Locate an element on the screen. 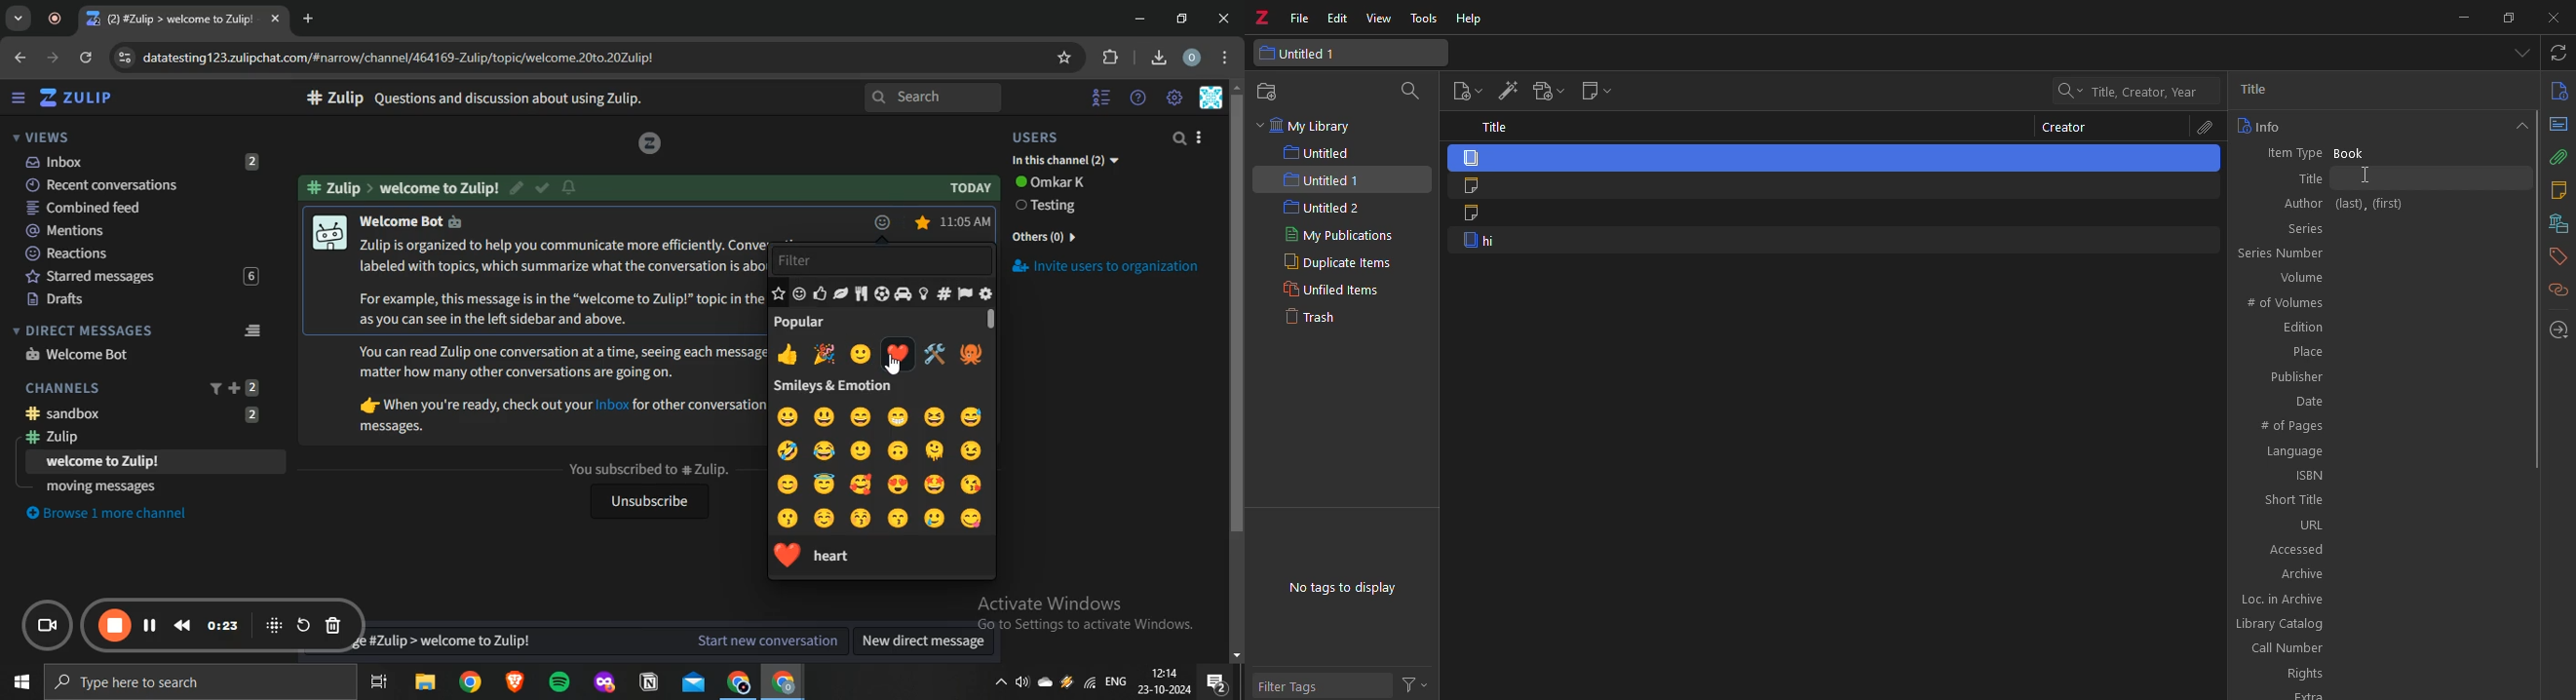 The width and height of the screenshot is (2576, 700). locate is located at coordinates (2559, 330).